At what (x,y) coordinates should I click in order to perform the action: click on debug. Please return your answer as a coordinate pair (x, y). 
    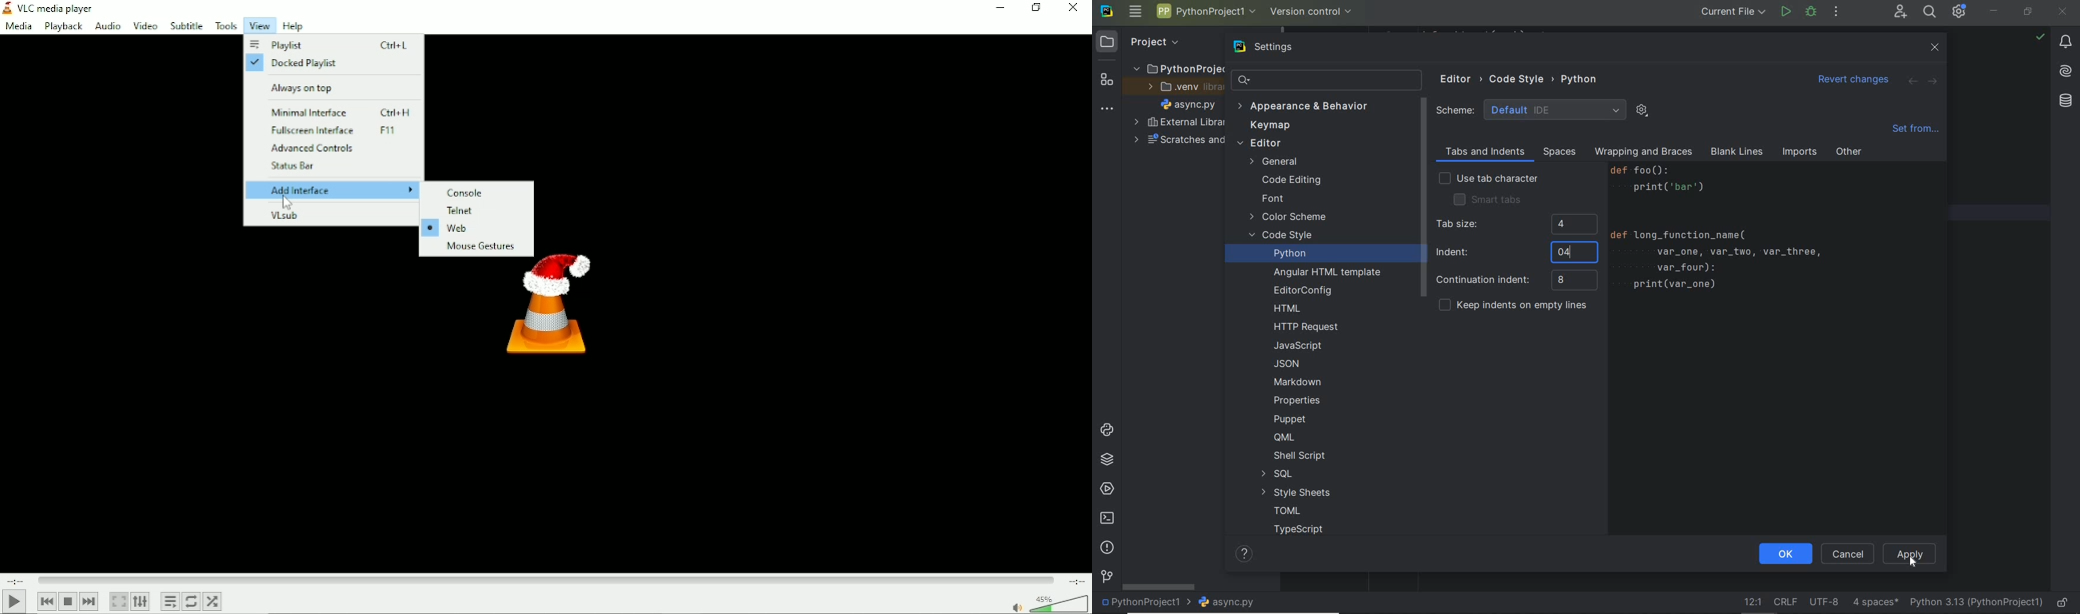
    Looking at the image, I should click on (1811, 12).